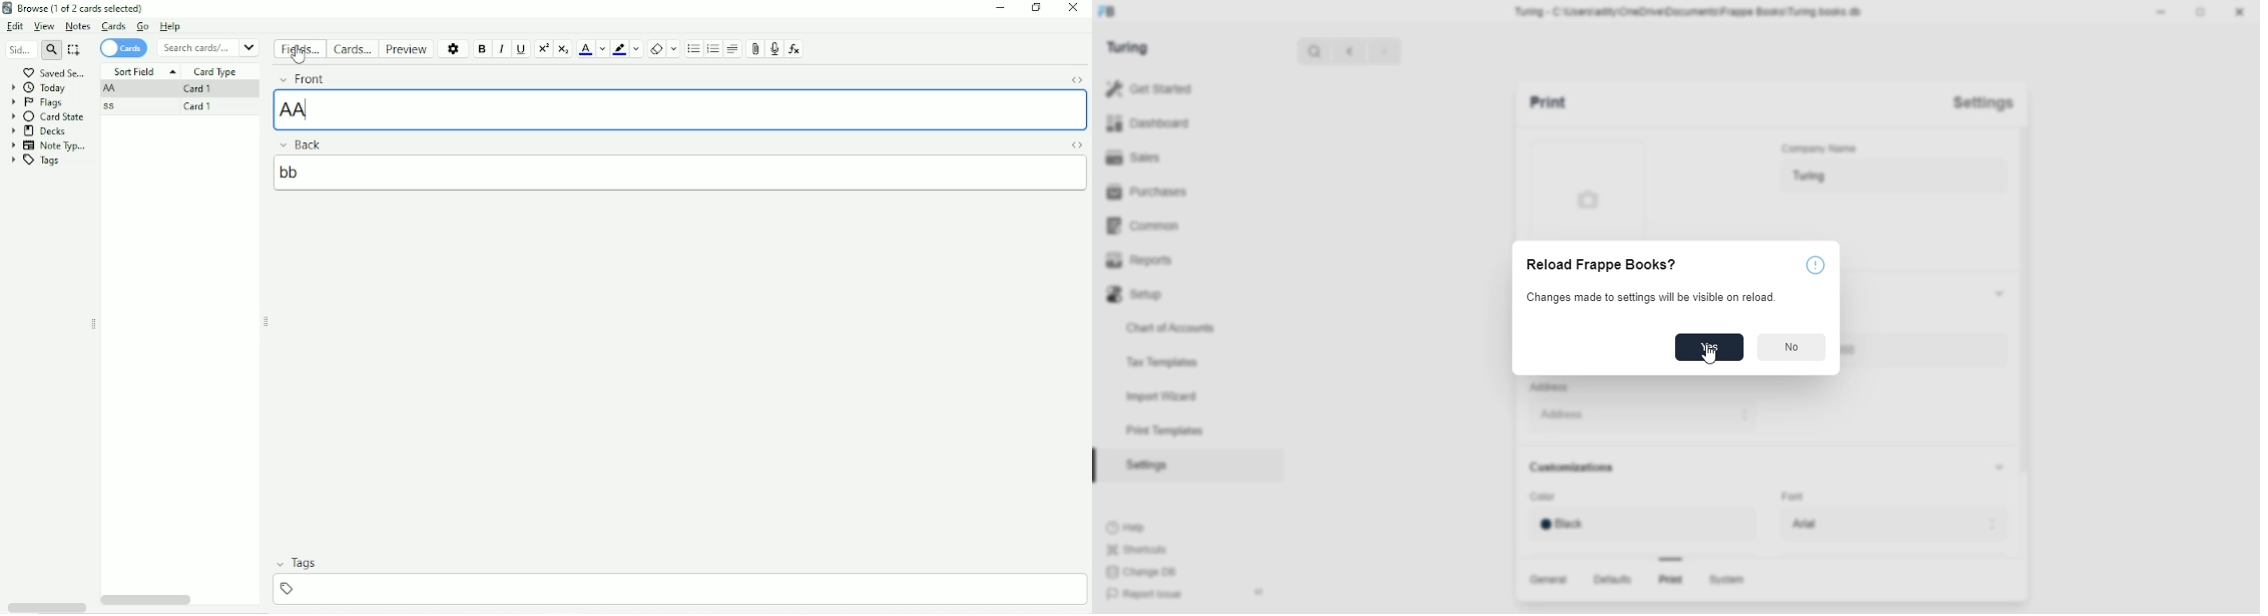  I want to click on Get Started, so click(1149, 86).